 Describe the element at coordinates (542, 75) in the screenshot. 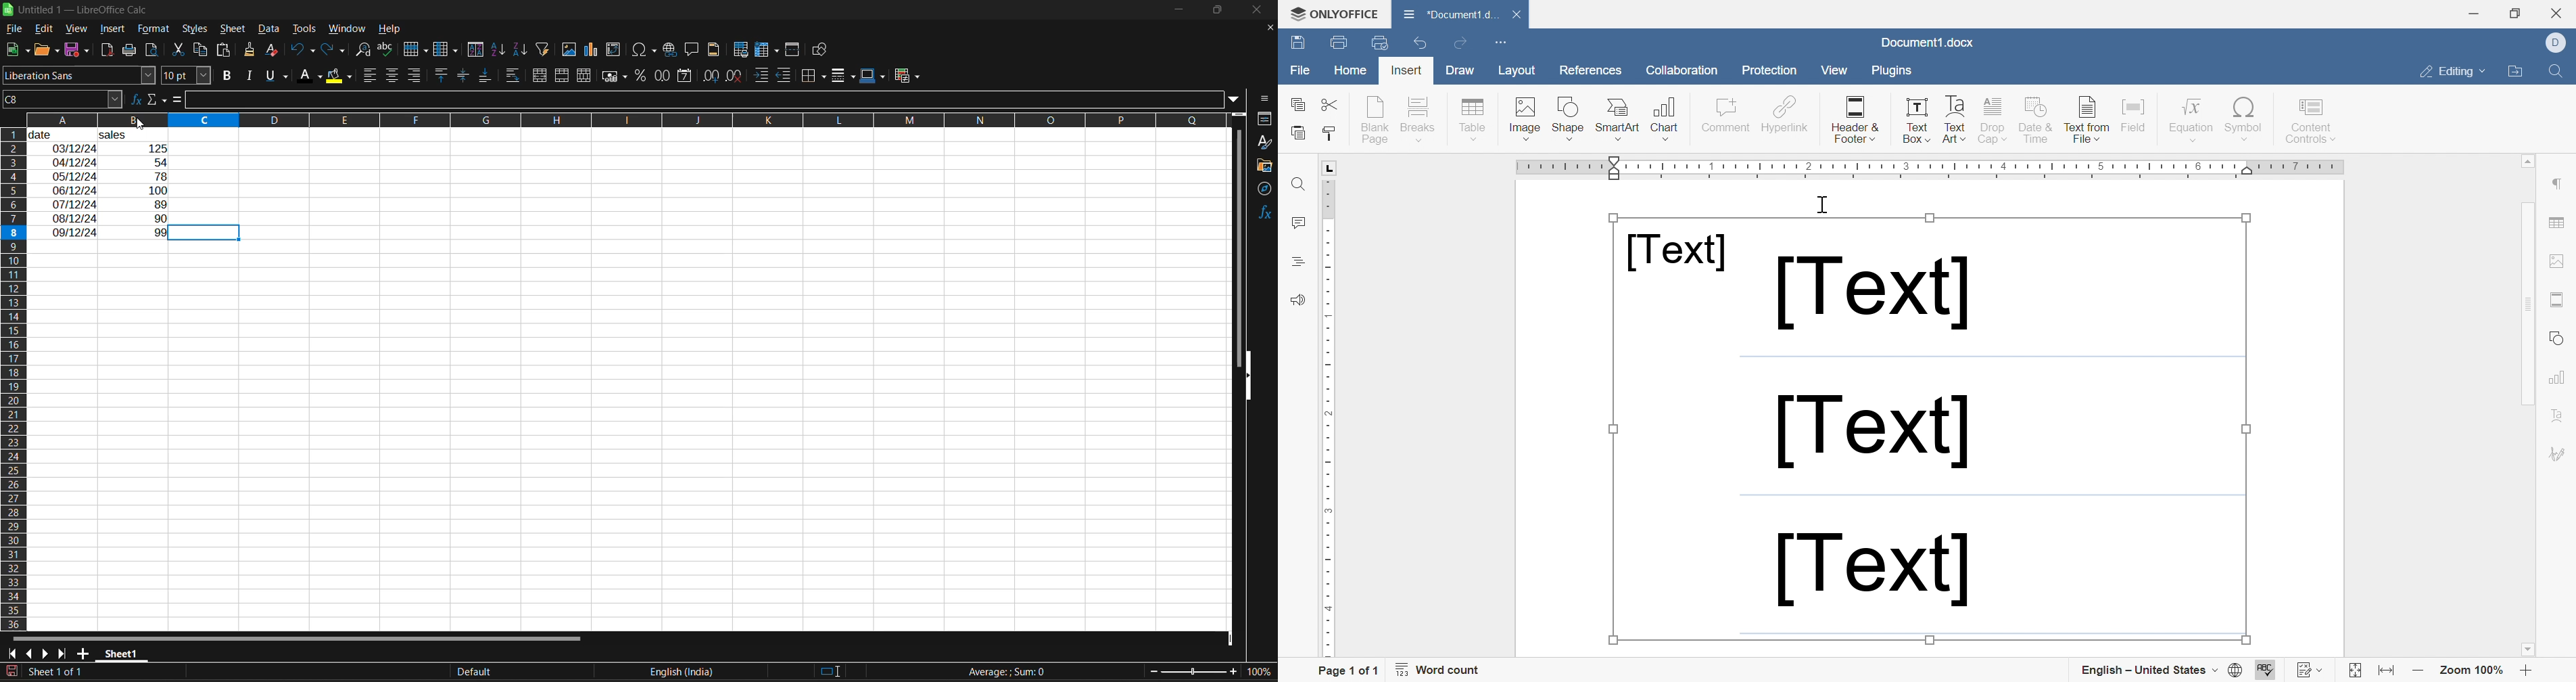

I see `merge and center` at that location.